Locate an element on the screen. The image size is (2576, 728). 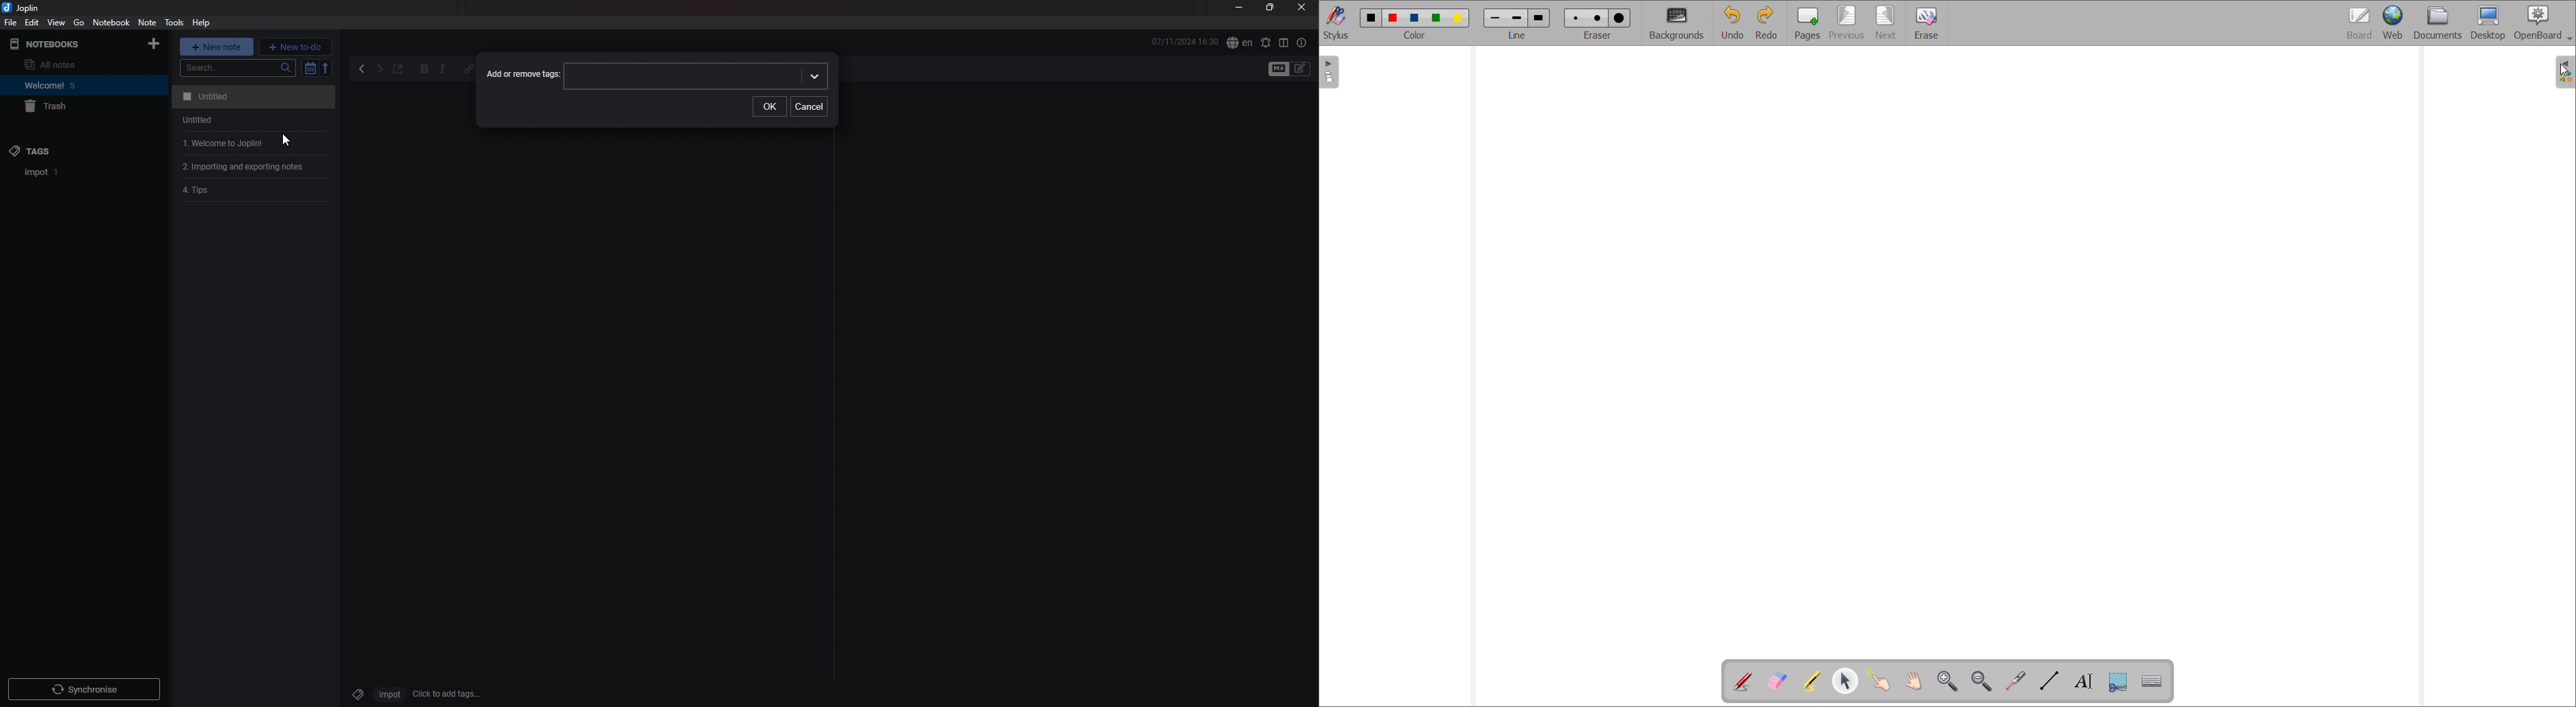
Synchronize is located at coordinates (87, 691).